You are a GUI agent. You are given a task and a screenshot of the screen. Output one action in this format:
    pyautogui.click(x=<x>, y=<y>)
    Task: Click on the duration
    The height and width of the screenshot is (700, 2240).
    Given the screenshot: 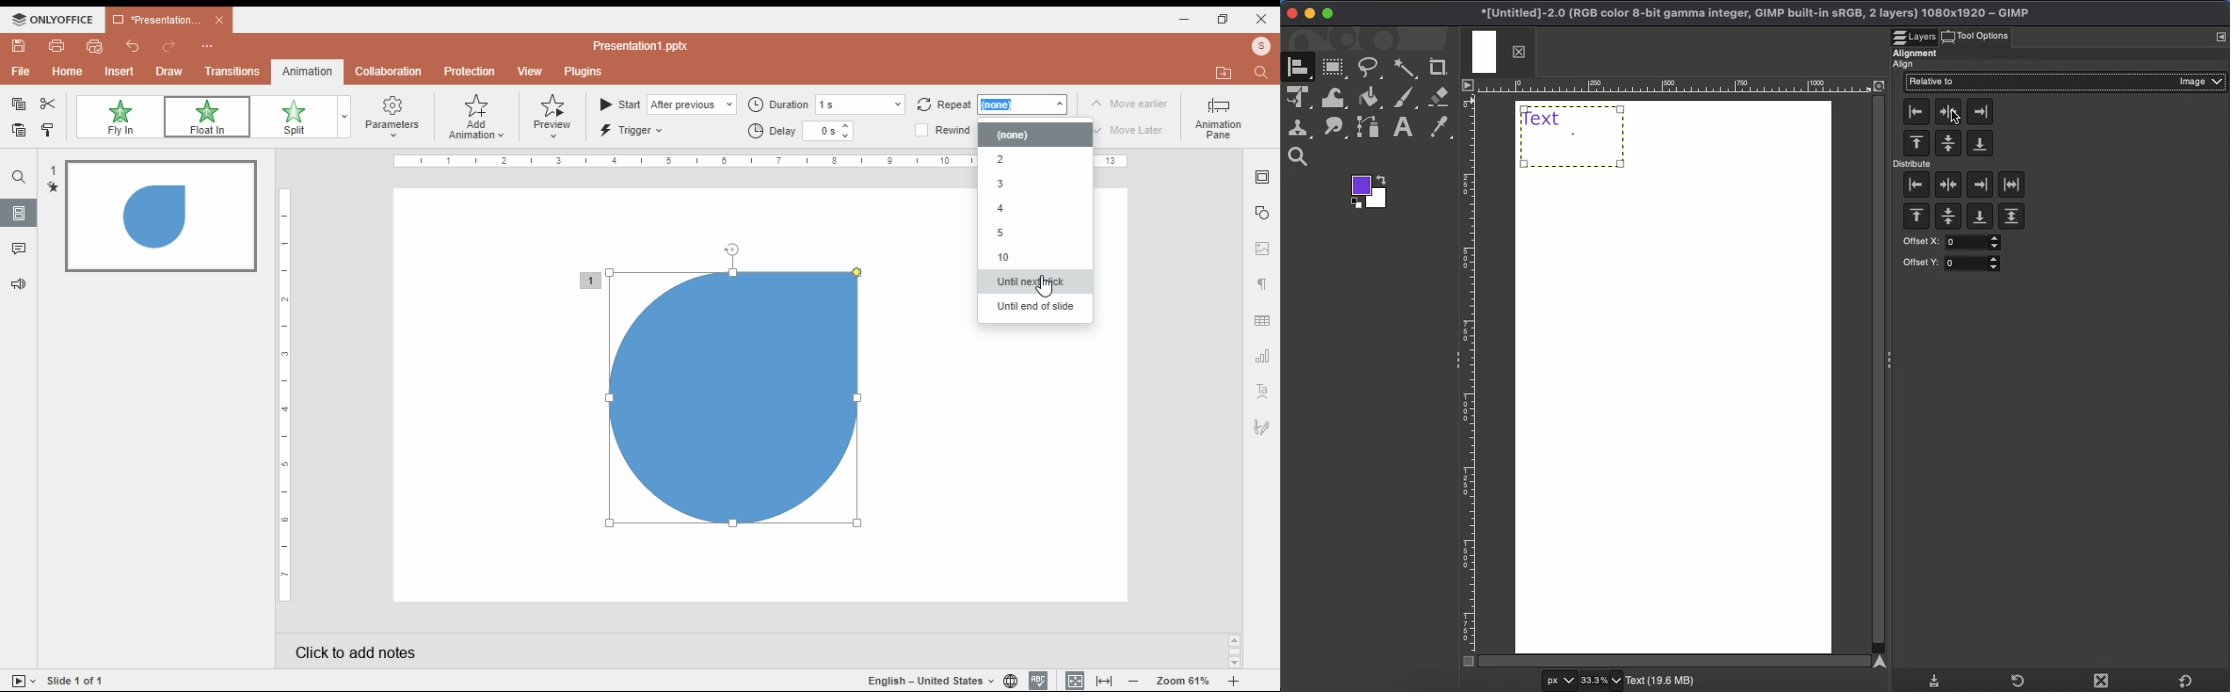 What is the action you would take?
    pyautogui.click(x=826, y=103)
    